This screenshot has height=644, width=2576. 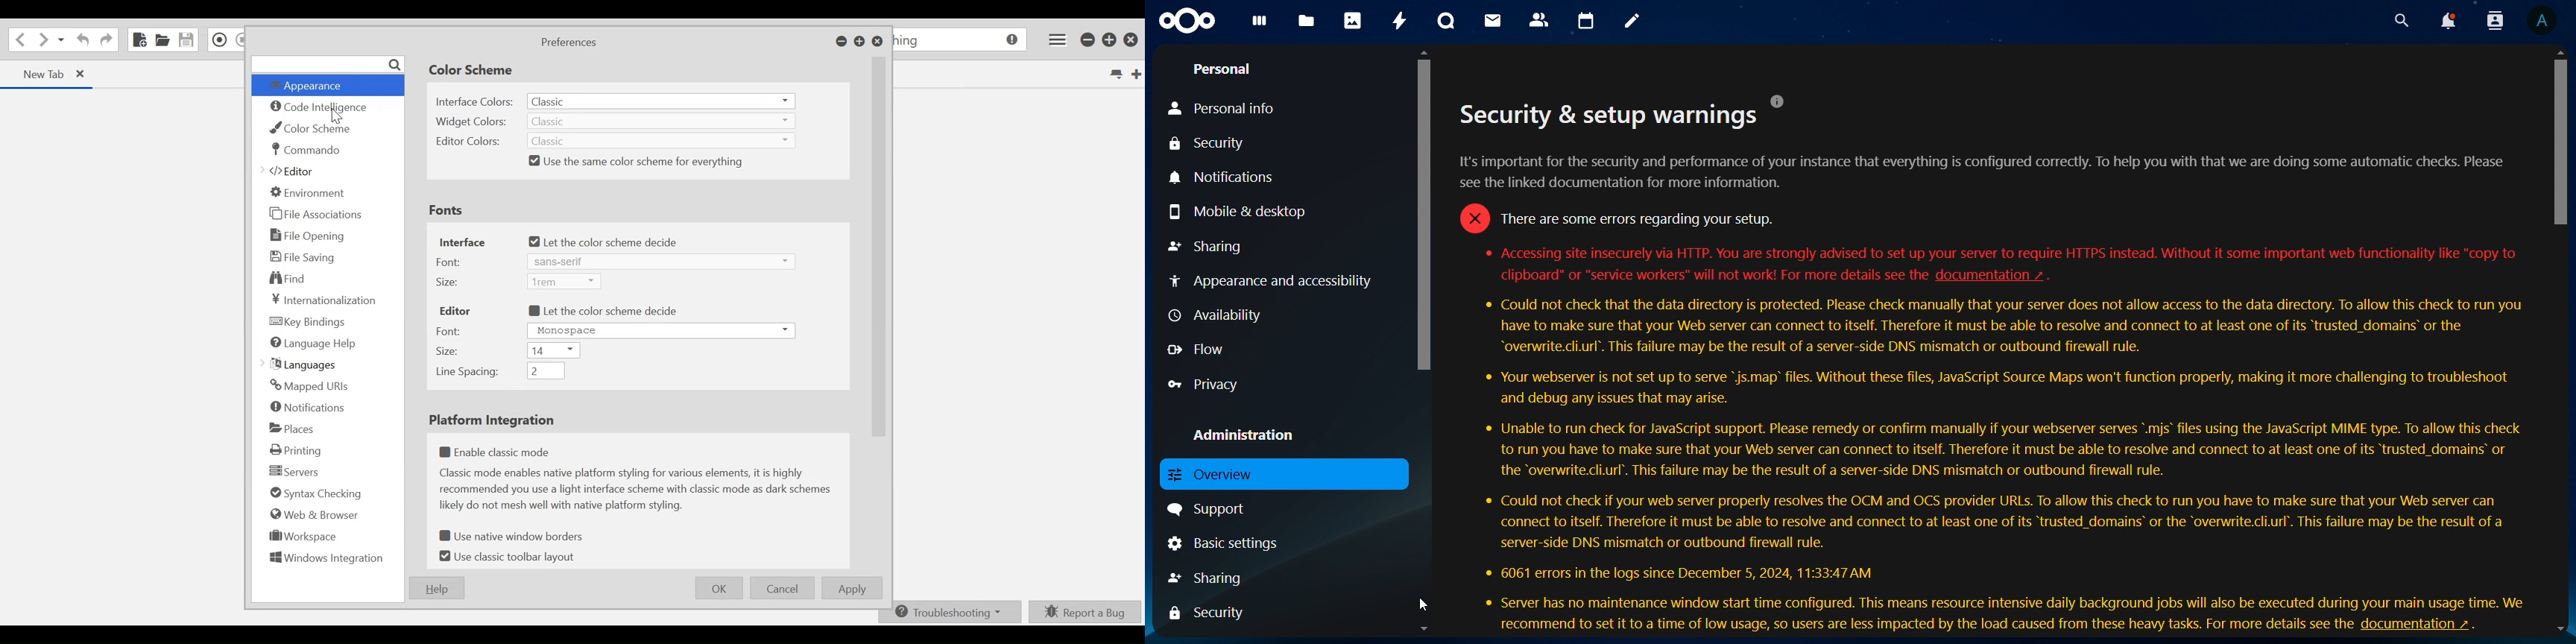 What do you see at coordinates (1194, 351) in the screenshot?
I see `flow` at bounding box center [1194, 351].